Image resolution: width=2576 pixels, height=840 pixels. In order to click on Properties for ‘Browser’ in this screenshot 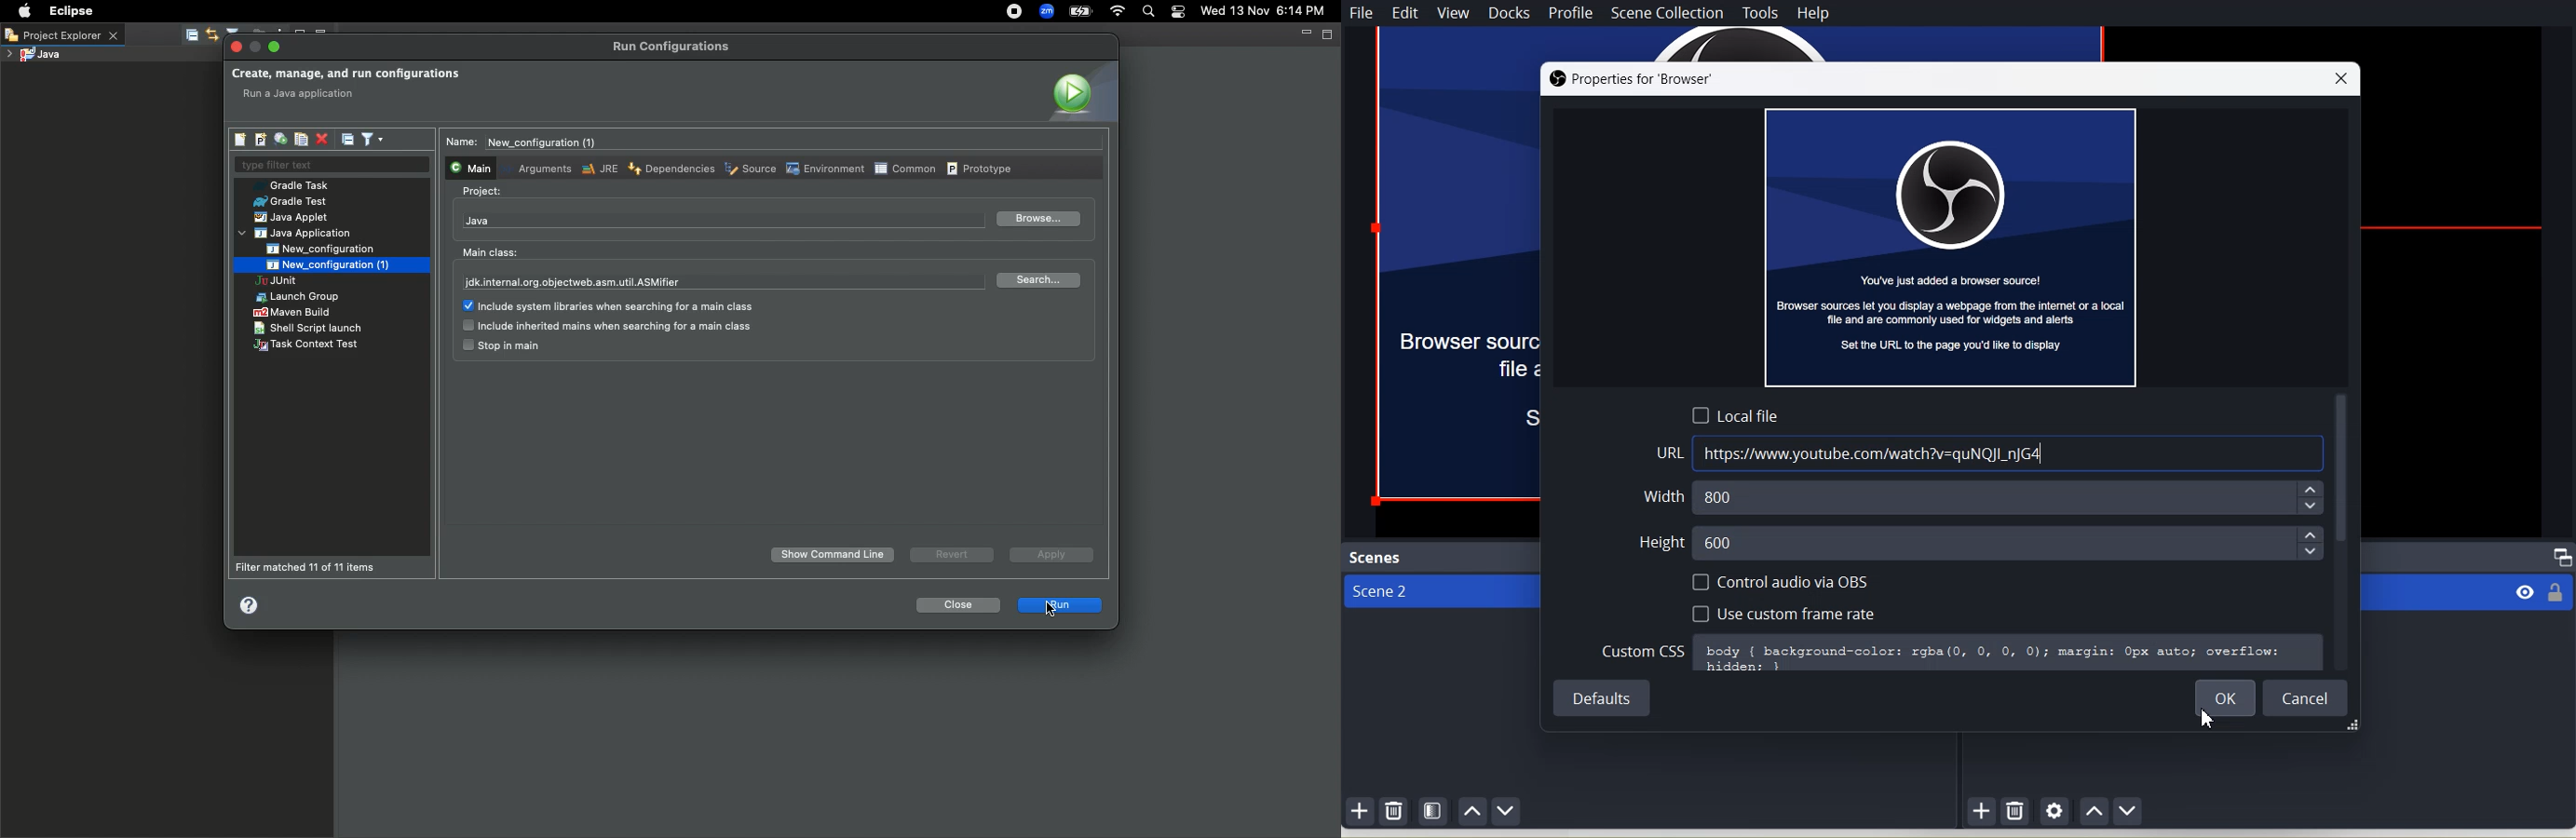, I will do `click(1636, 79)`.